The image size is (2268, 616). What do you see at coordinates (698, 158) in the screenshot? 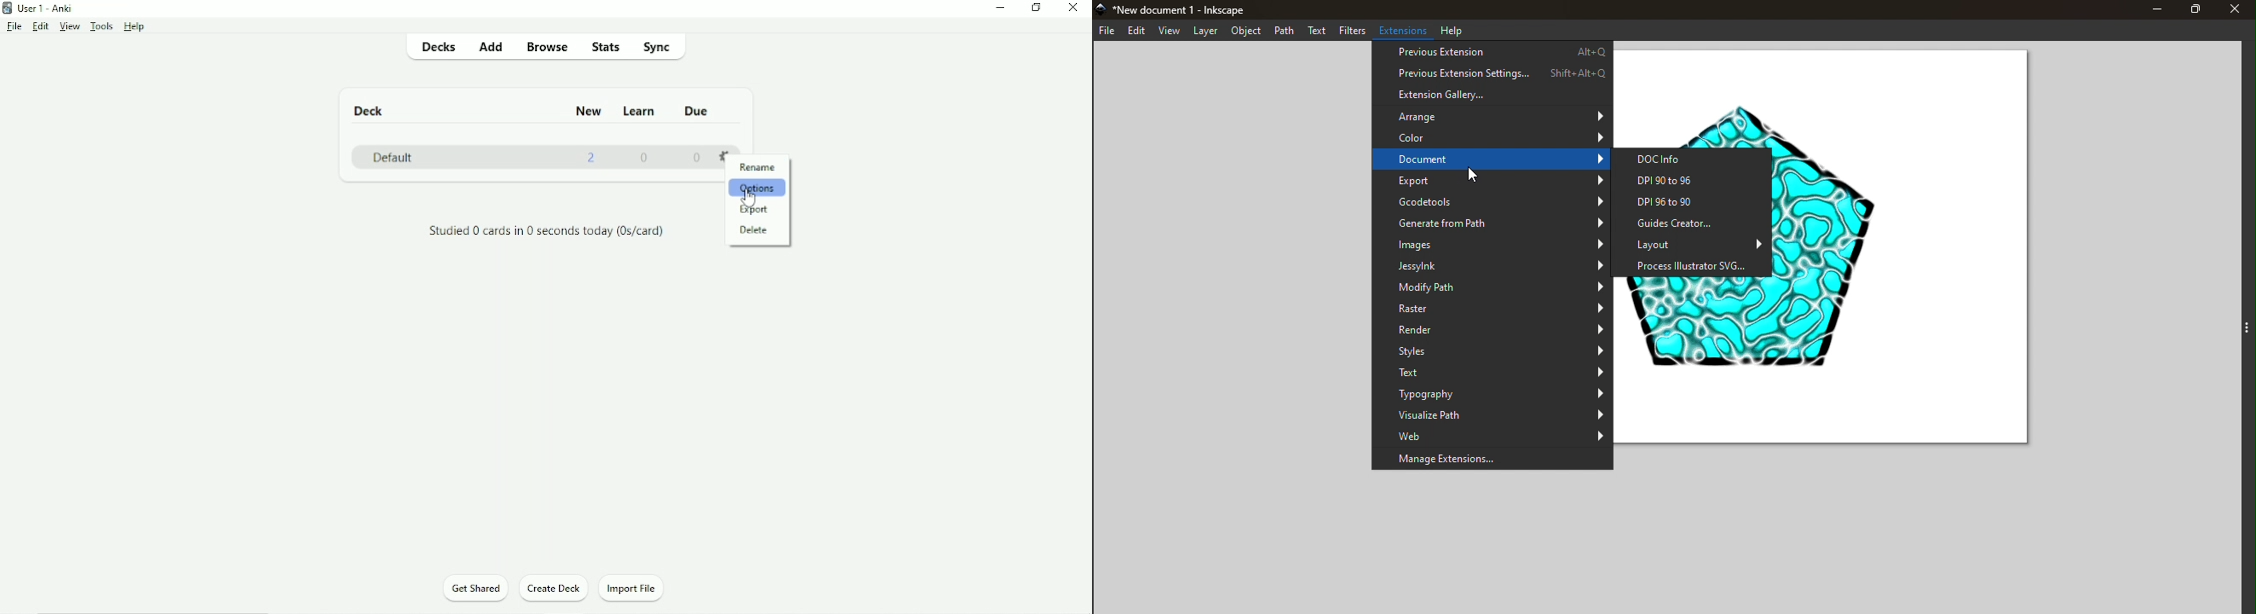
I see `0` at bounding box center [698, 158].